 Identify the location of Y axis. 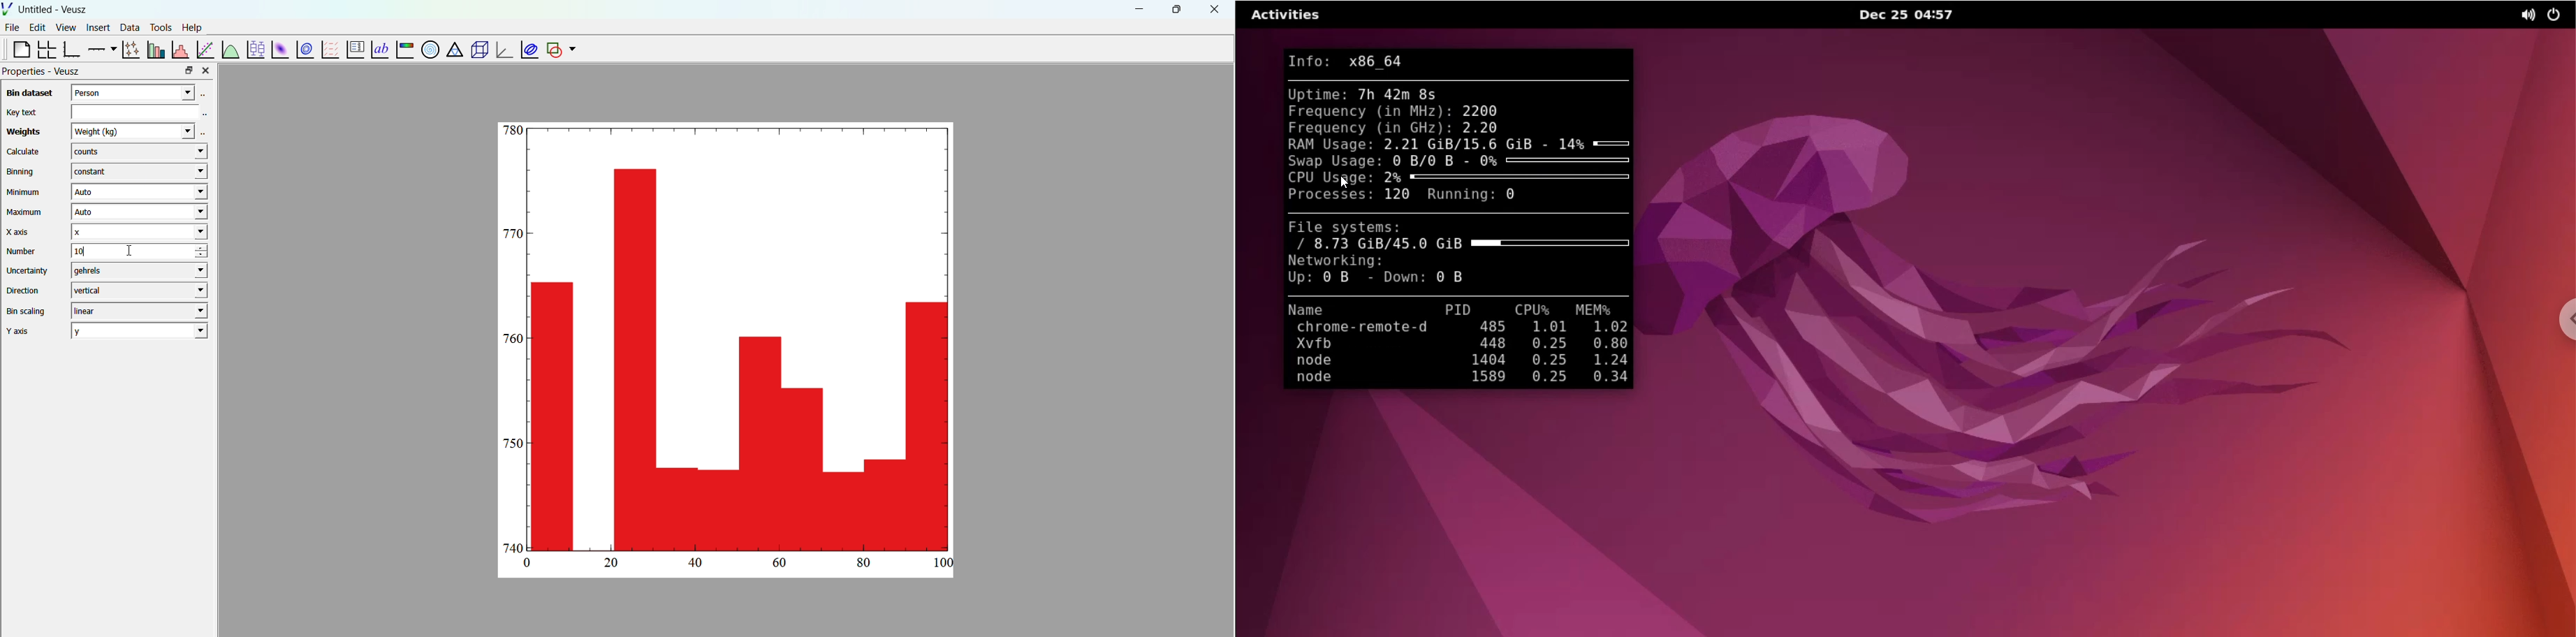
(23, 331).